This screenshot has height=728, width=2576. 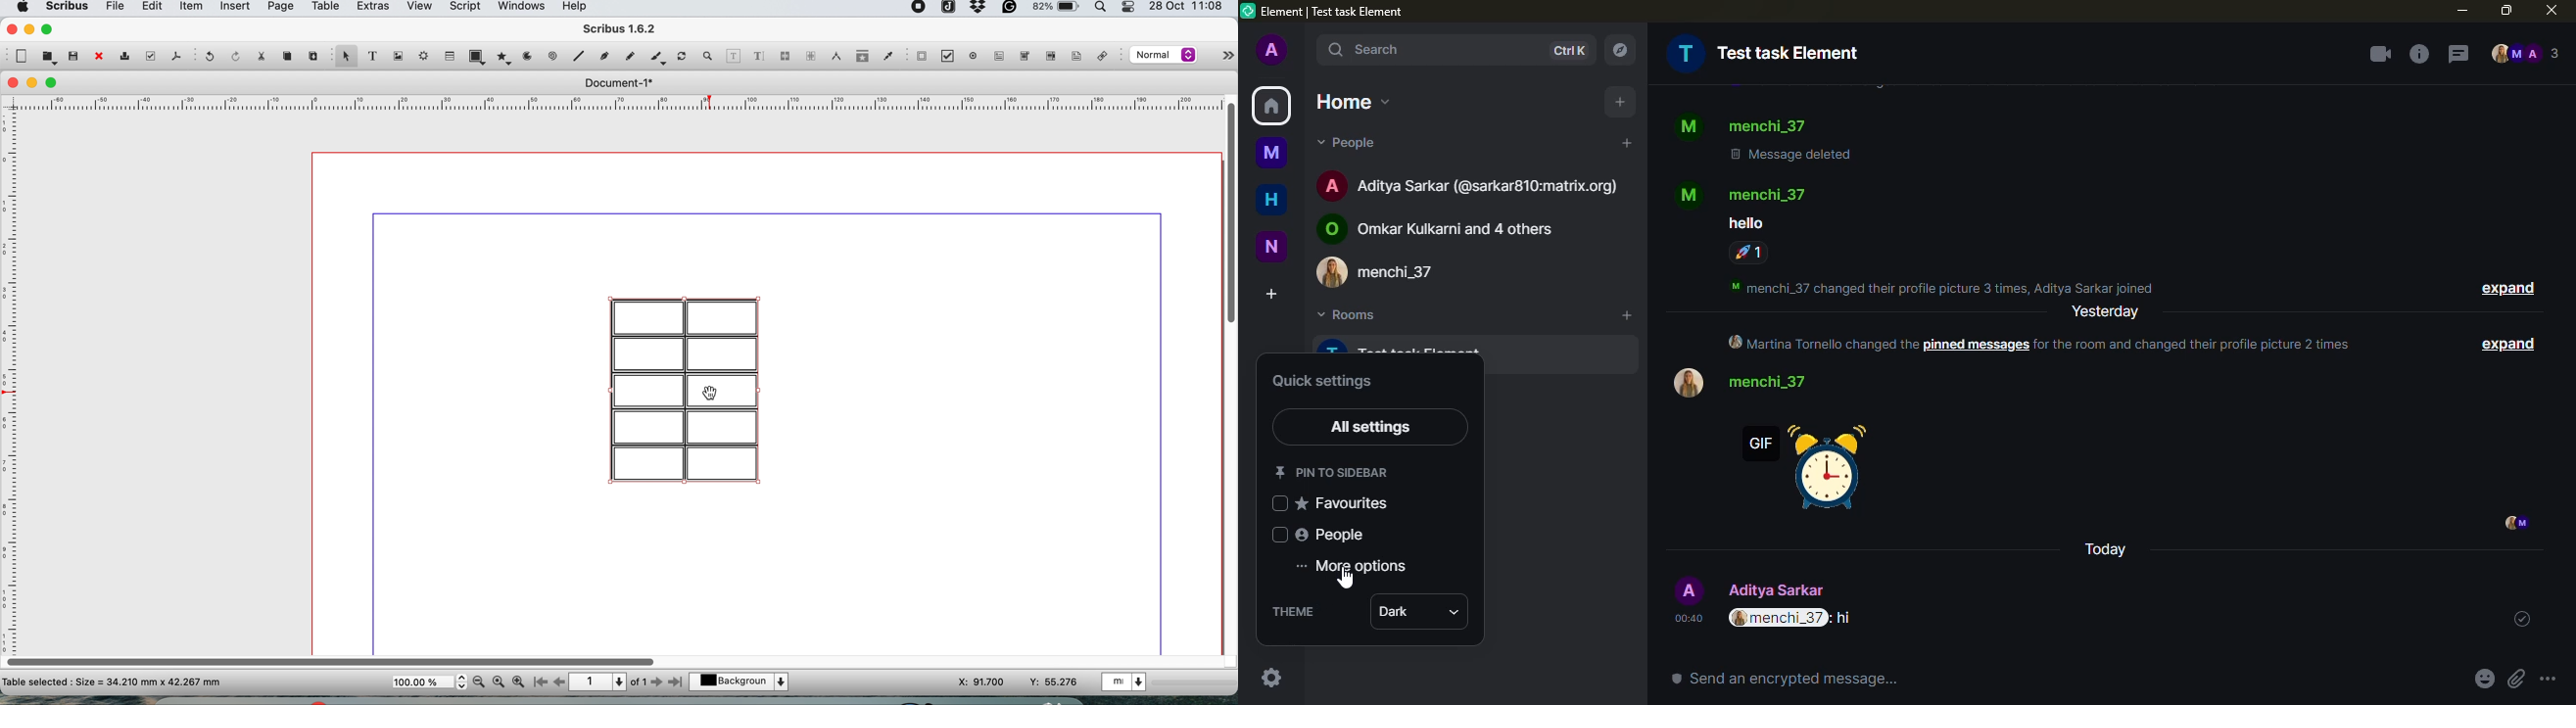 I want to click on ctrlK, so click(x=1566, y=51).